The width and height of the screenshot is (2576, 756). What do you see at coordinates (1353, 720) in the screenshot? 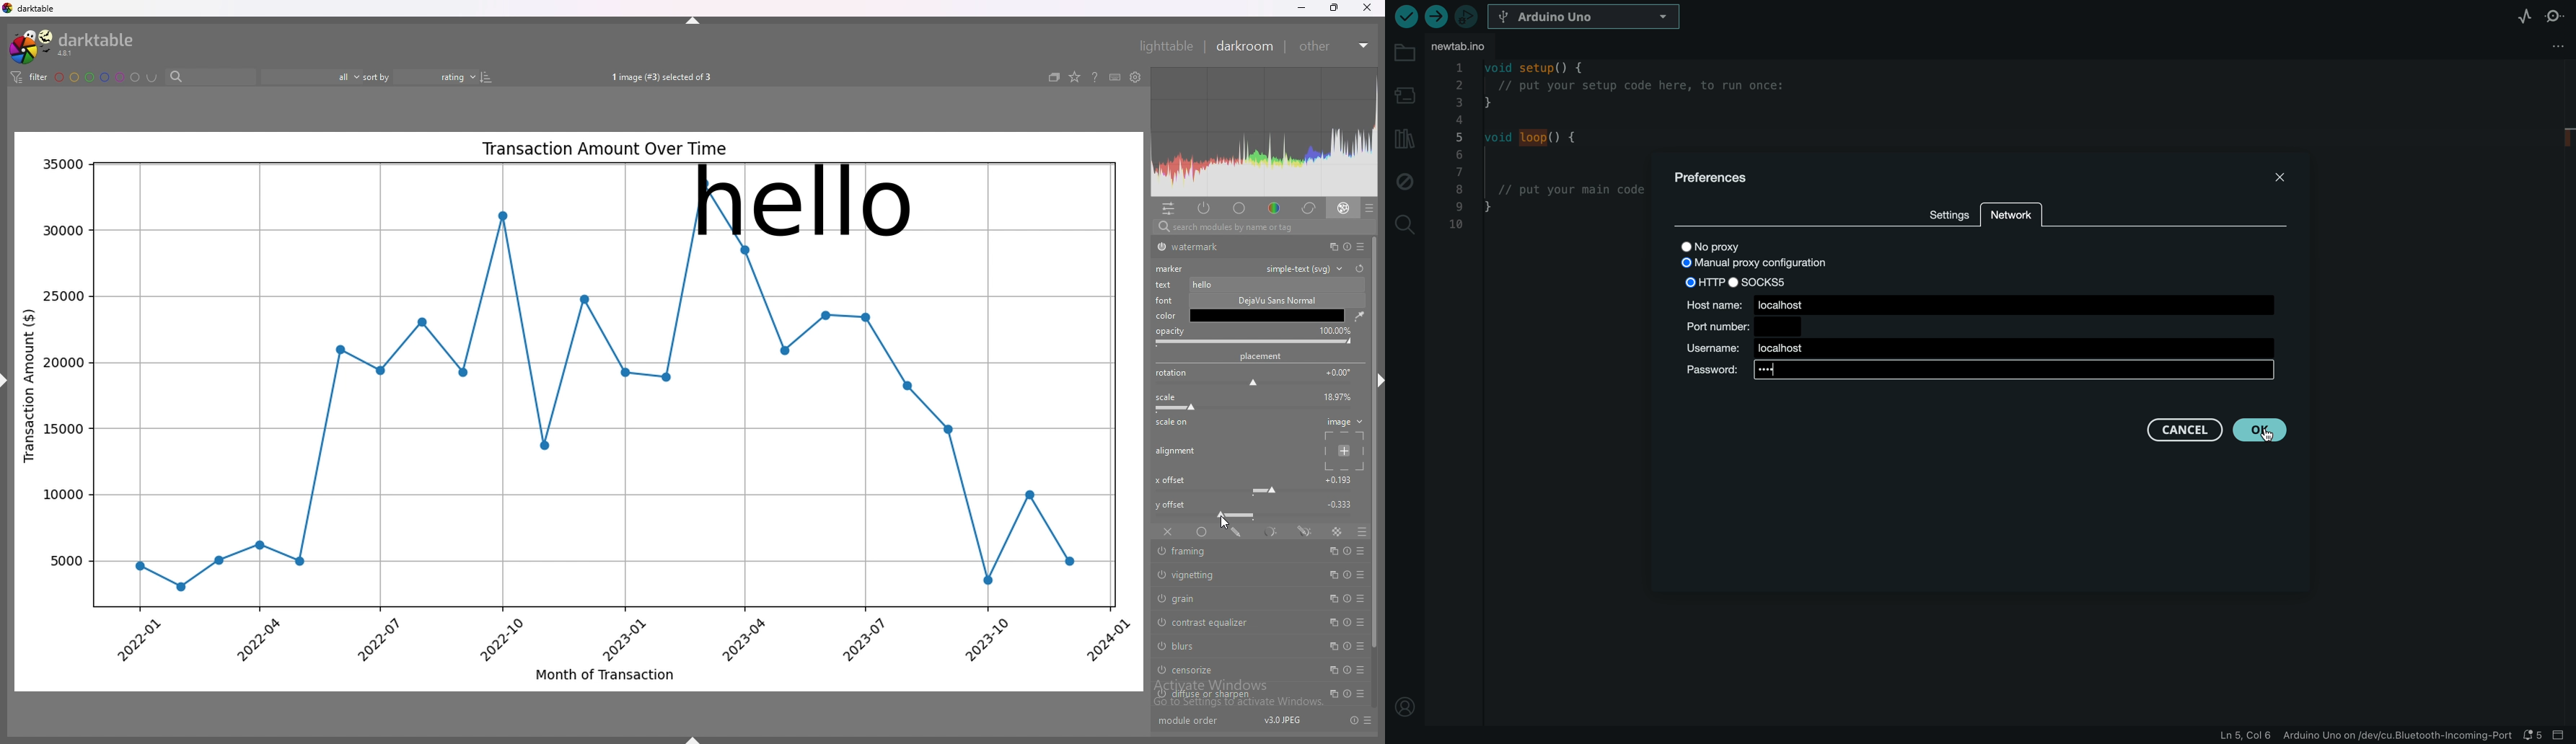
I see `reset` at bounding box center [1353, 720].